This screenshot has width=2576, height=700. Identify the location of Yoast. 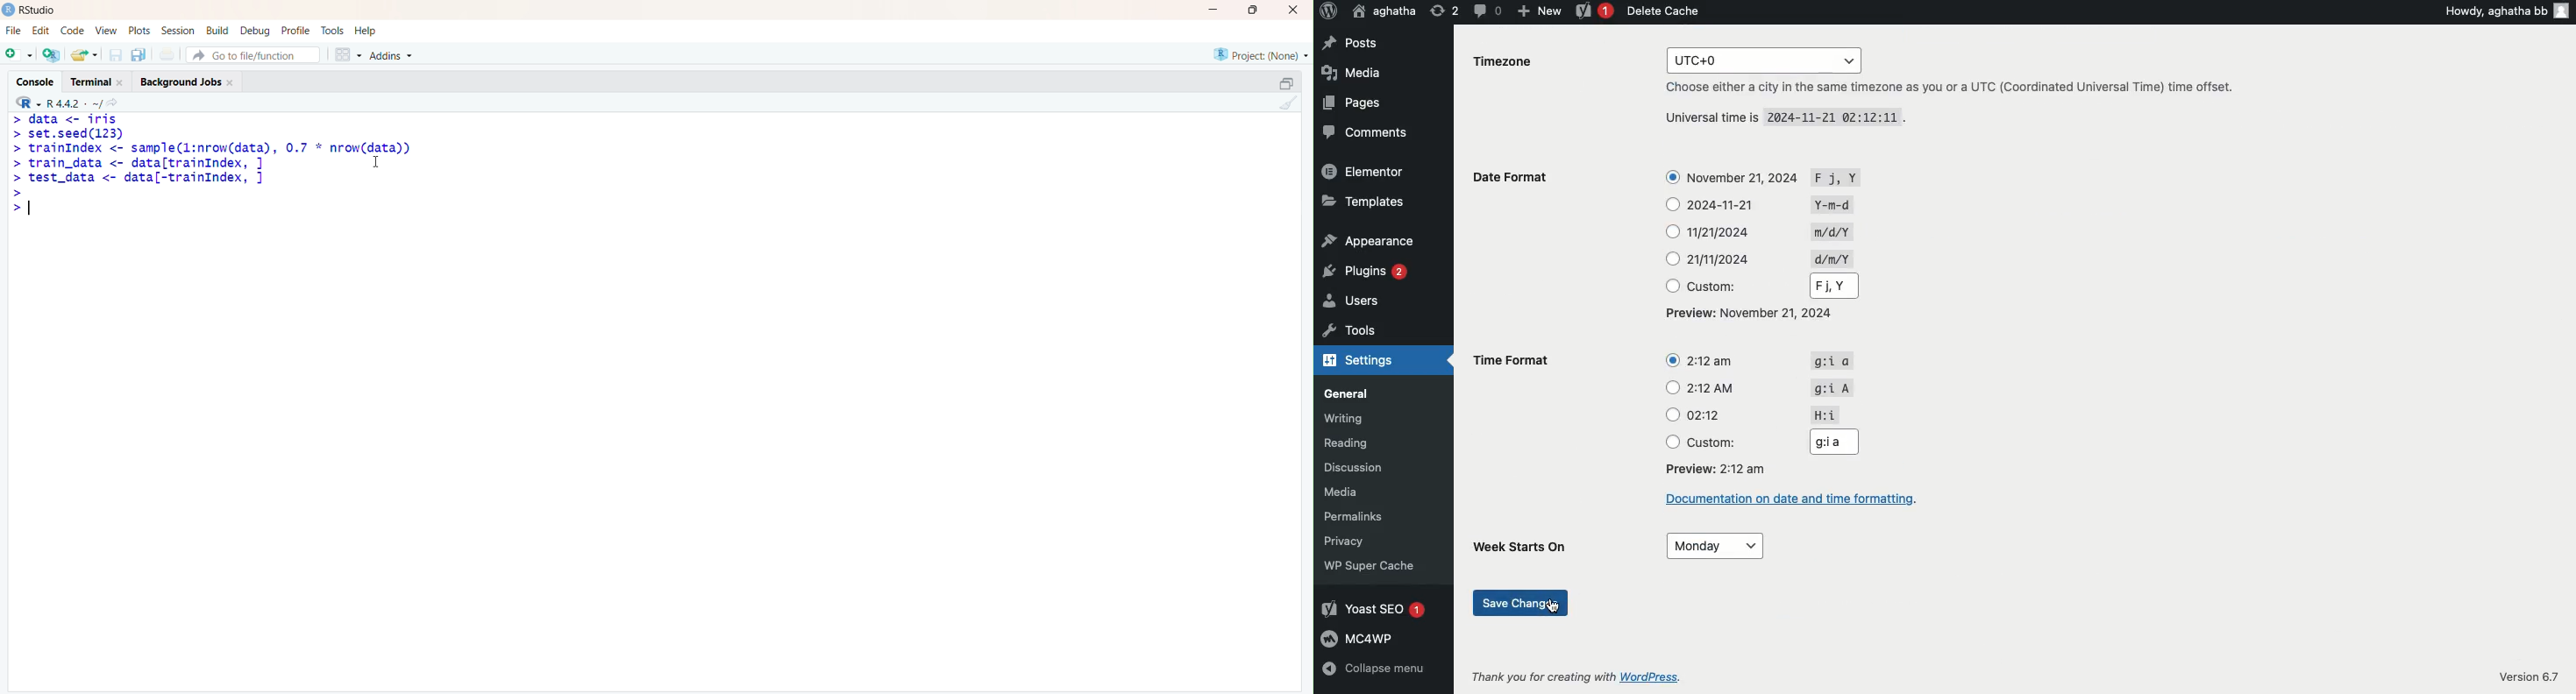
(1595, 10).